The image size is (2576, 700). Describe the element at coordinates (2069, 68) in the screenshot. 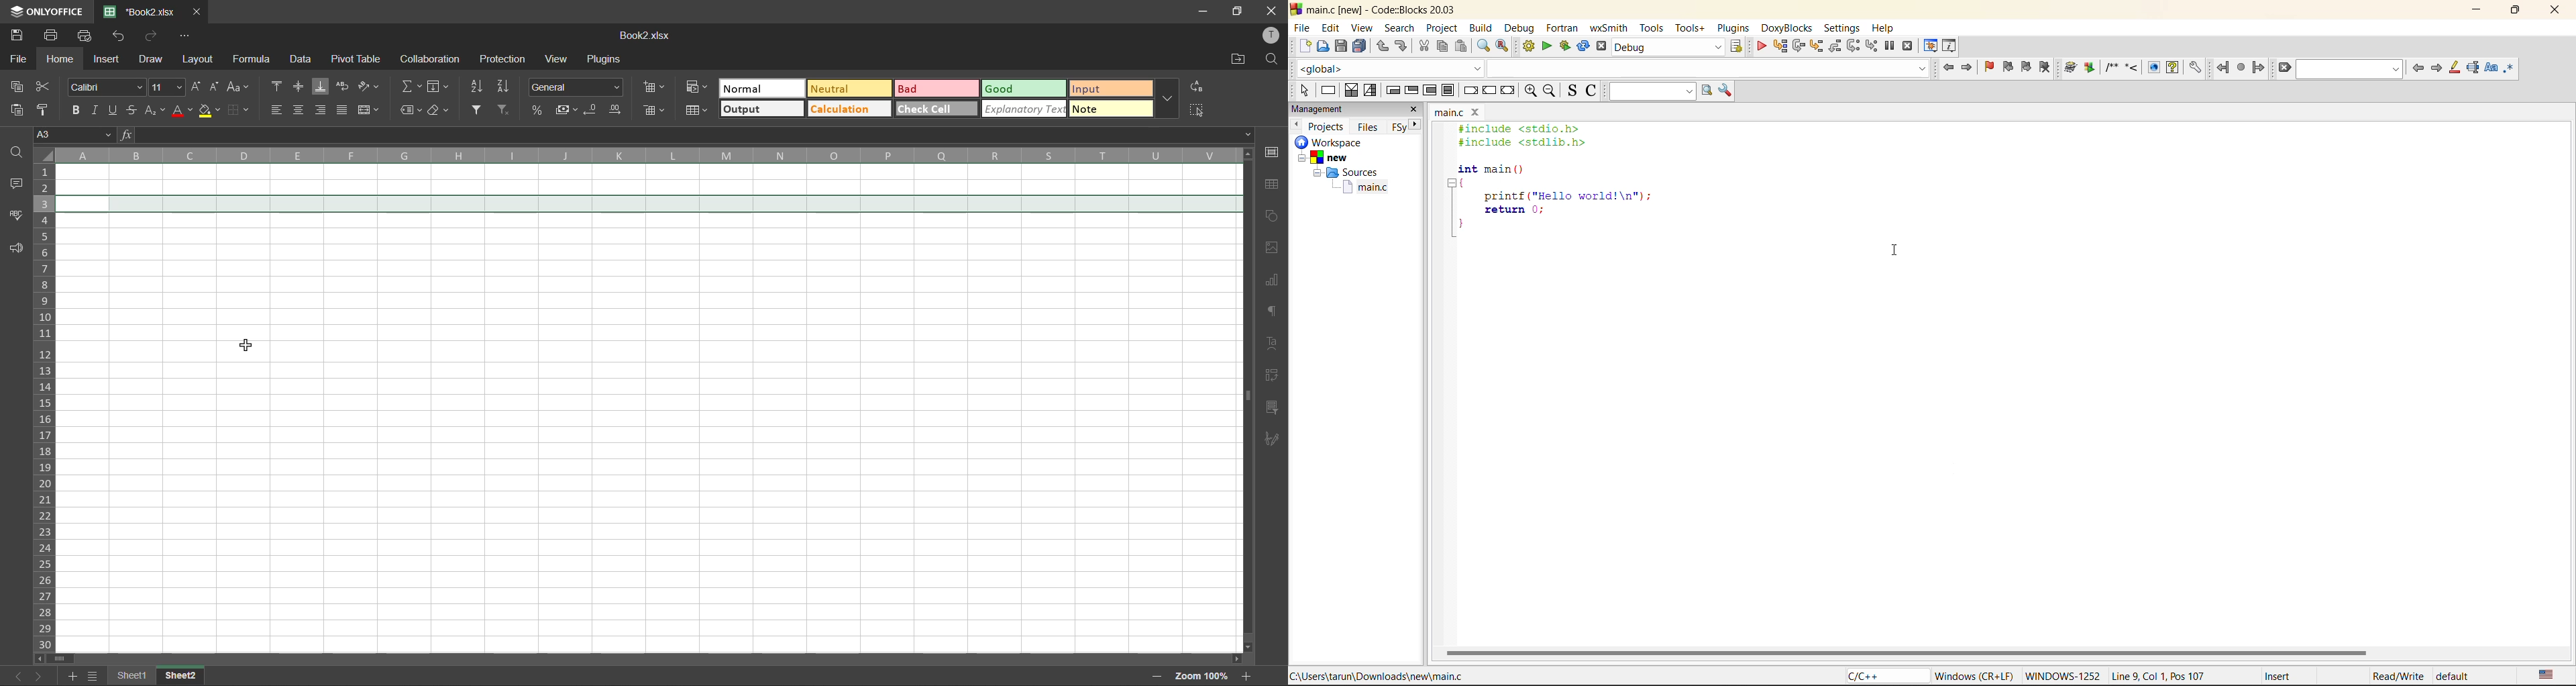

I see `Run doxywizard` at that location.